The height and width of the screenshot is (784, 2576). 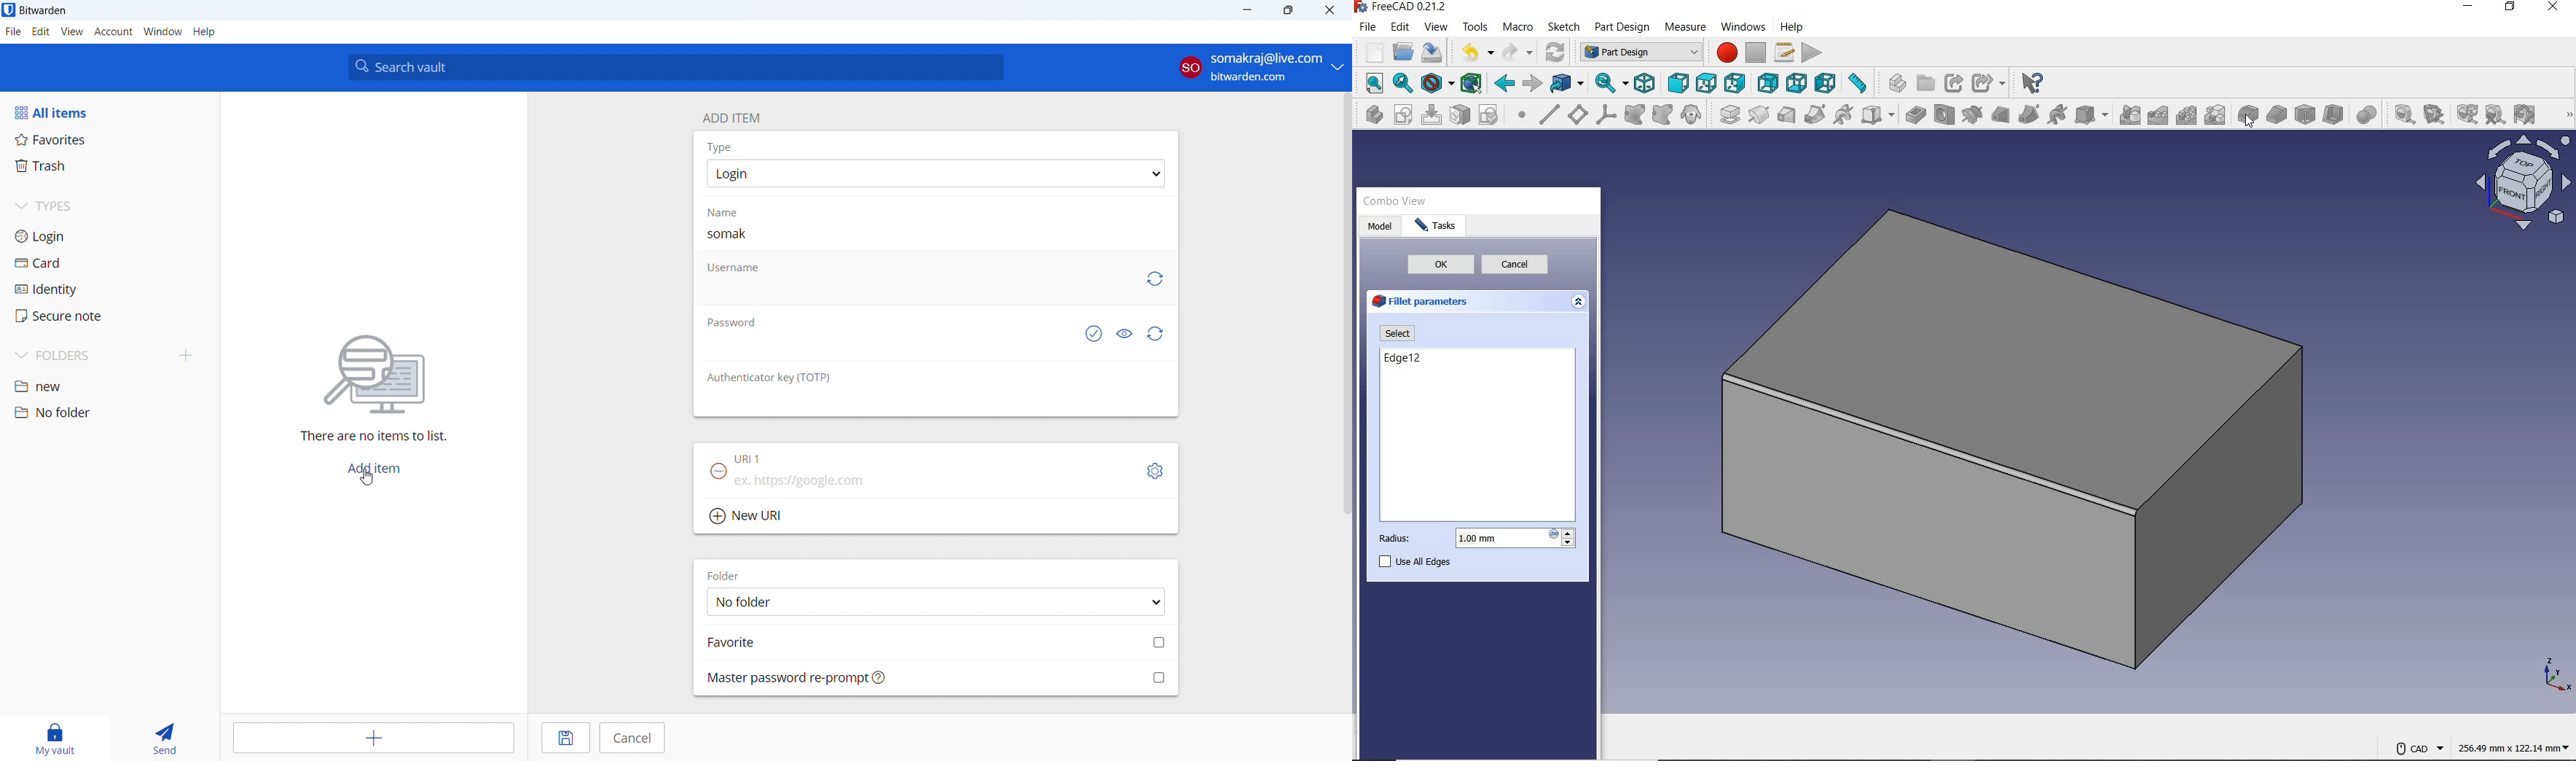 What do you see at coordinates (1437, 227) in the screenshot?
I see `task` at bounding box center [1437, 227].